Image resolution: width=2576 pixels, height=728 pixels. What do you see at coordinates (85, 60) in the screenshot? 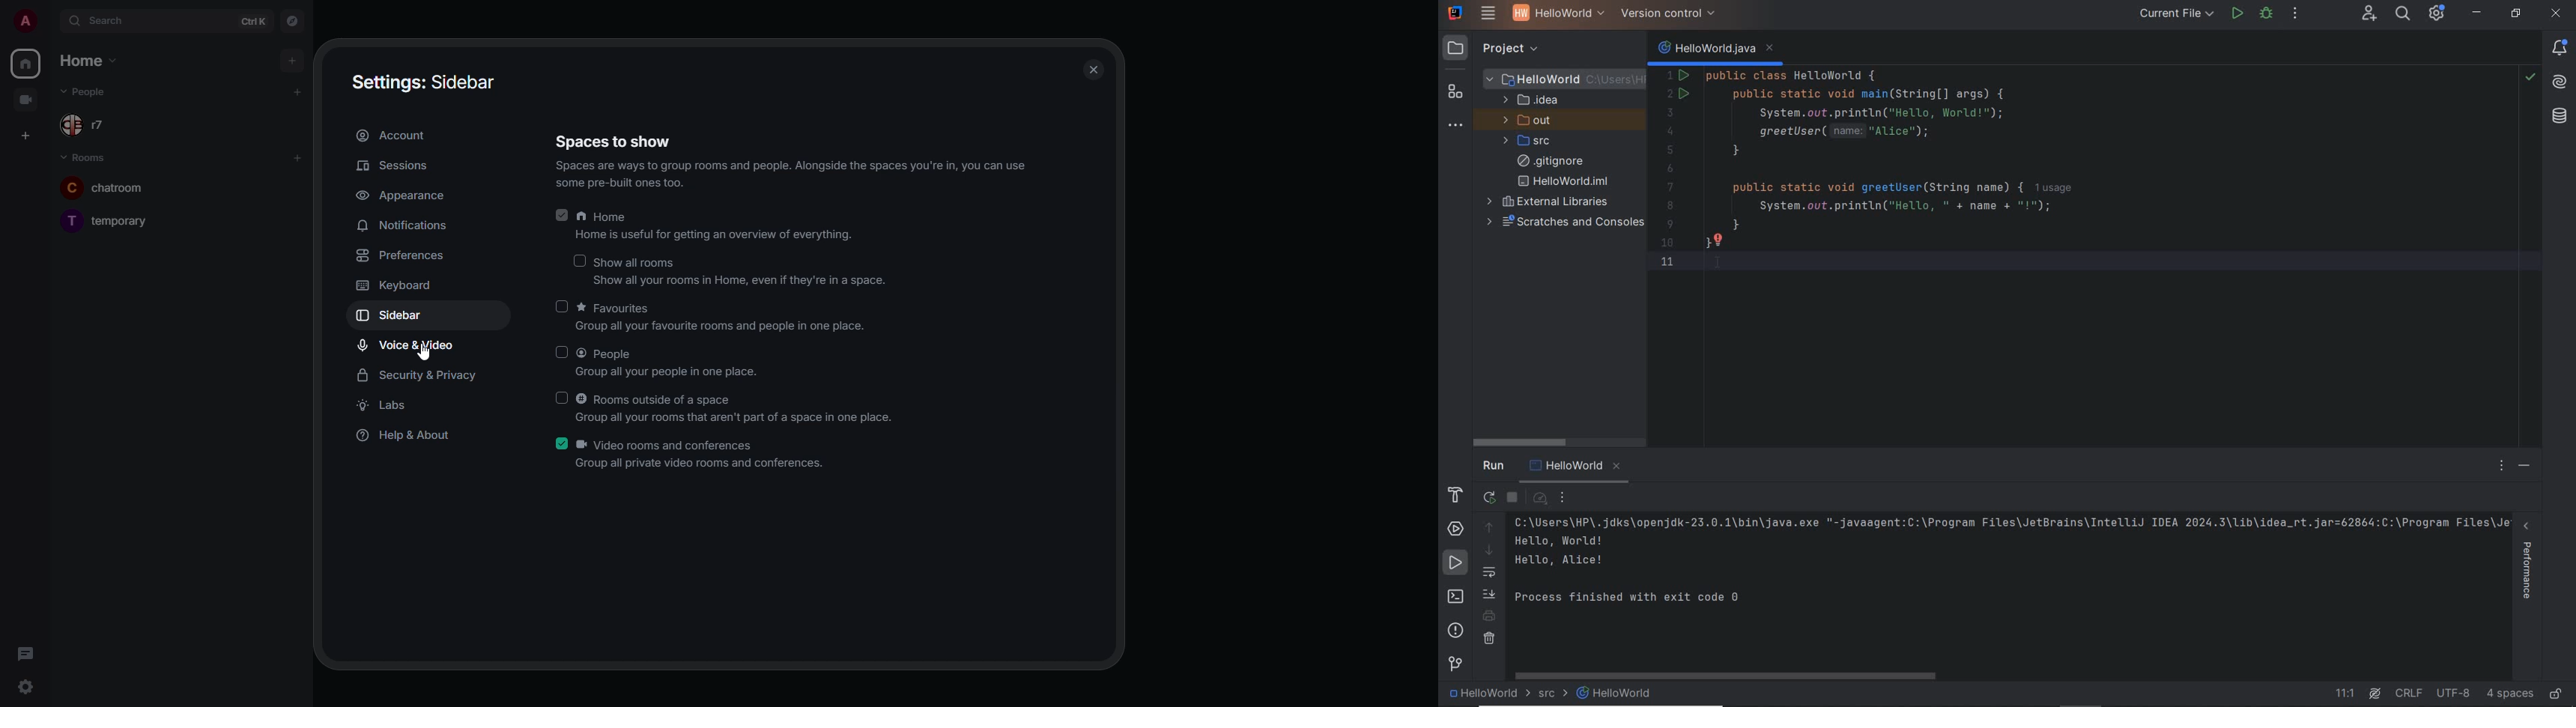
I see `home` at bounding box center [85, 60].